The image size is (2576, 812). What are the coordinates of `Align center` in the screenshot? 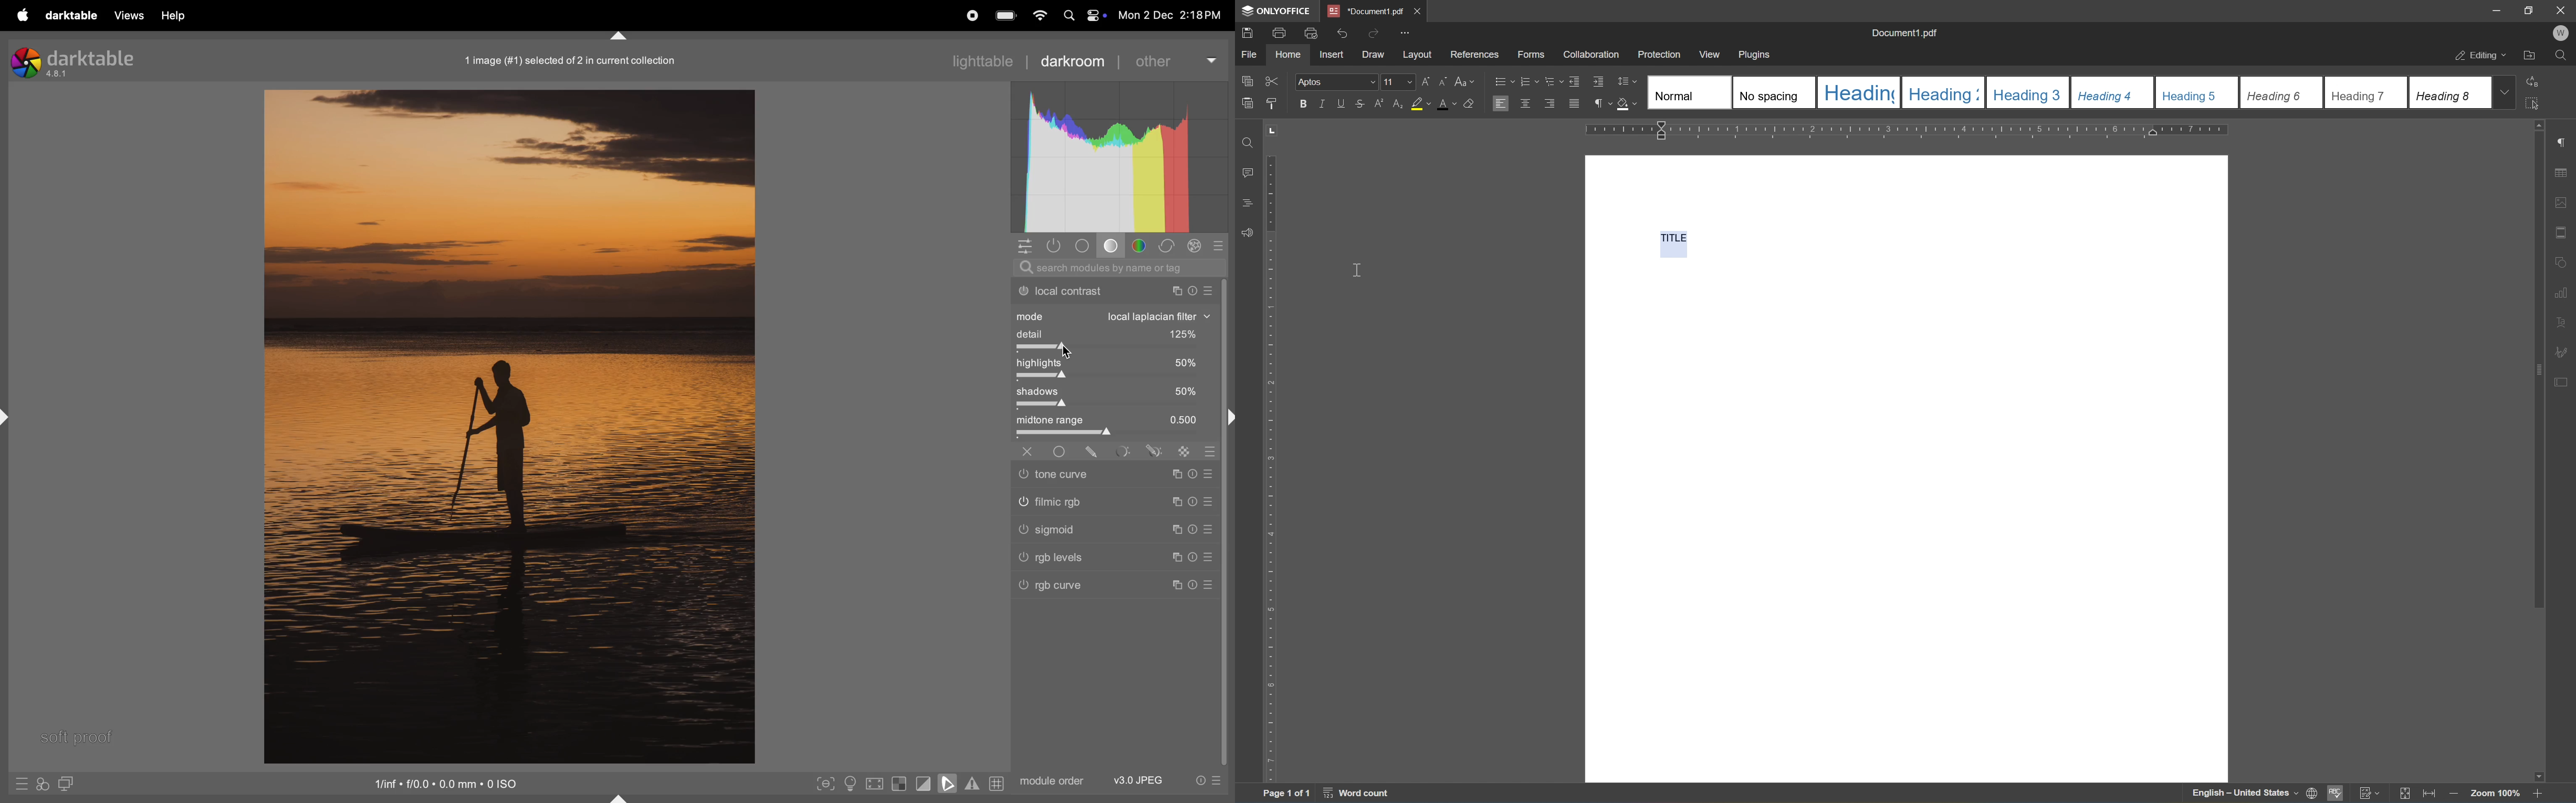 It's located at (1526, 103).